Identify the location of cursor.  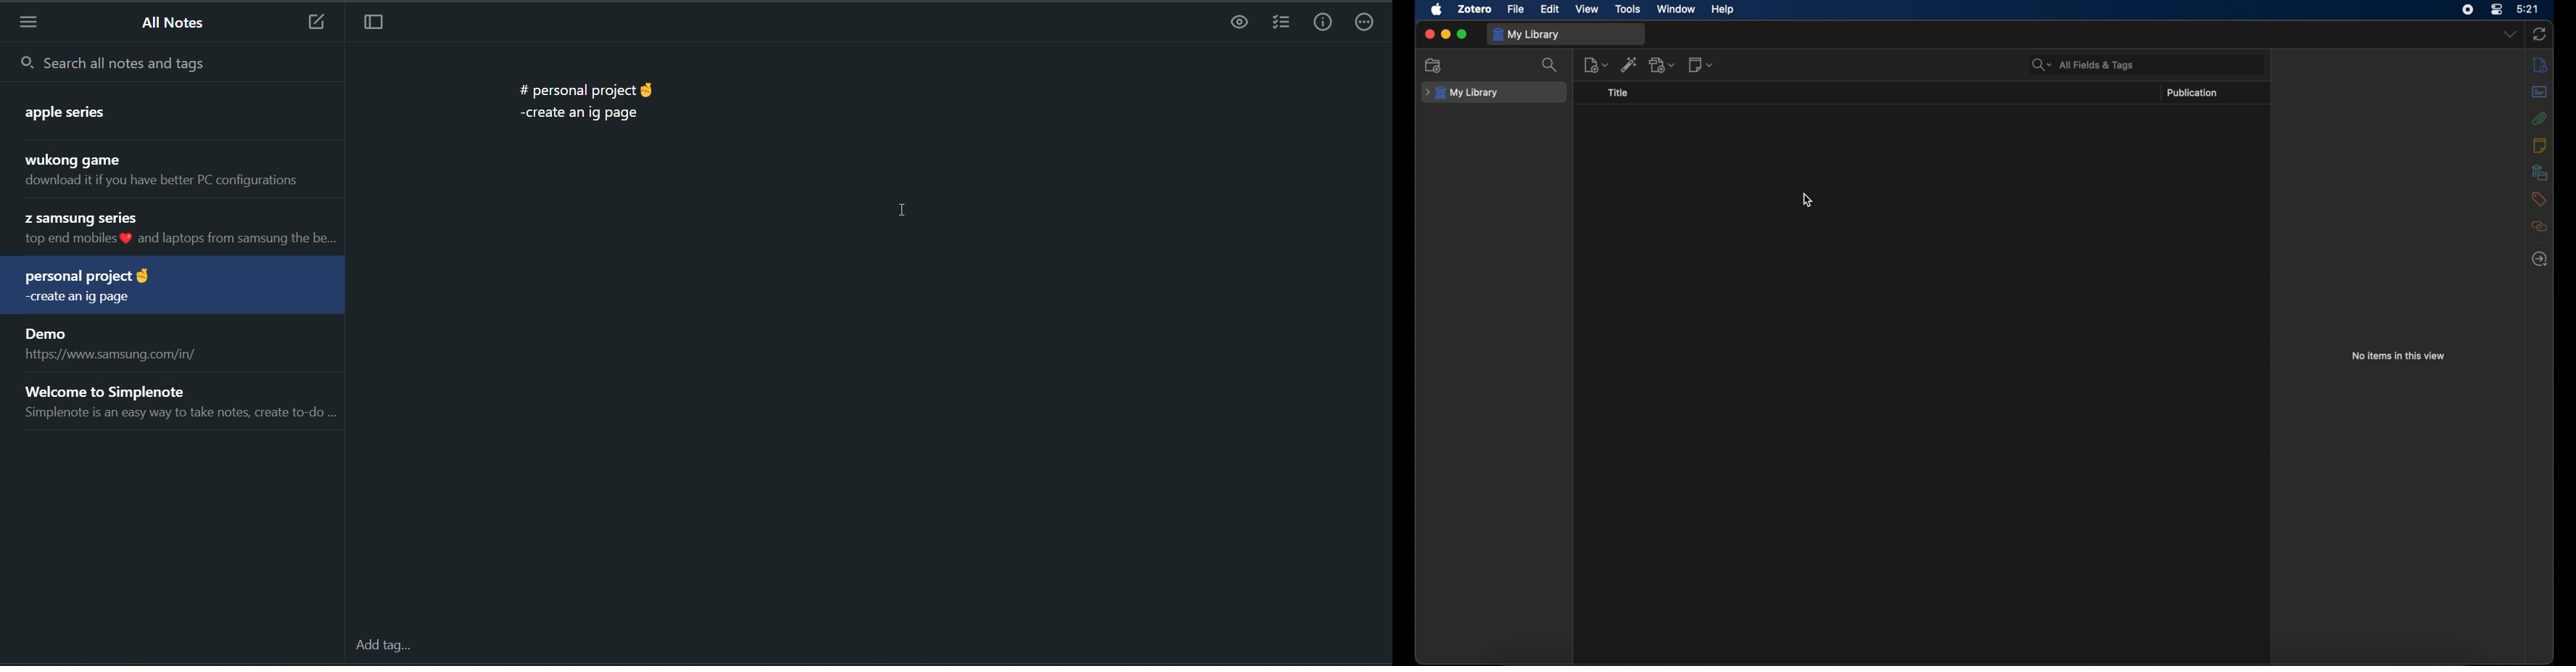
(1807, 200).